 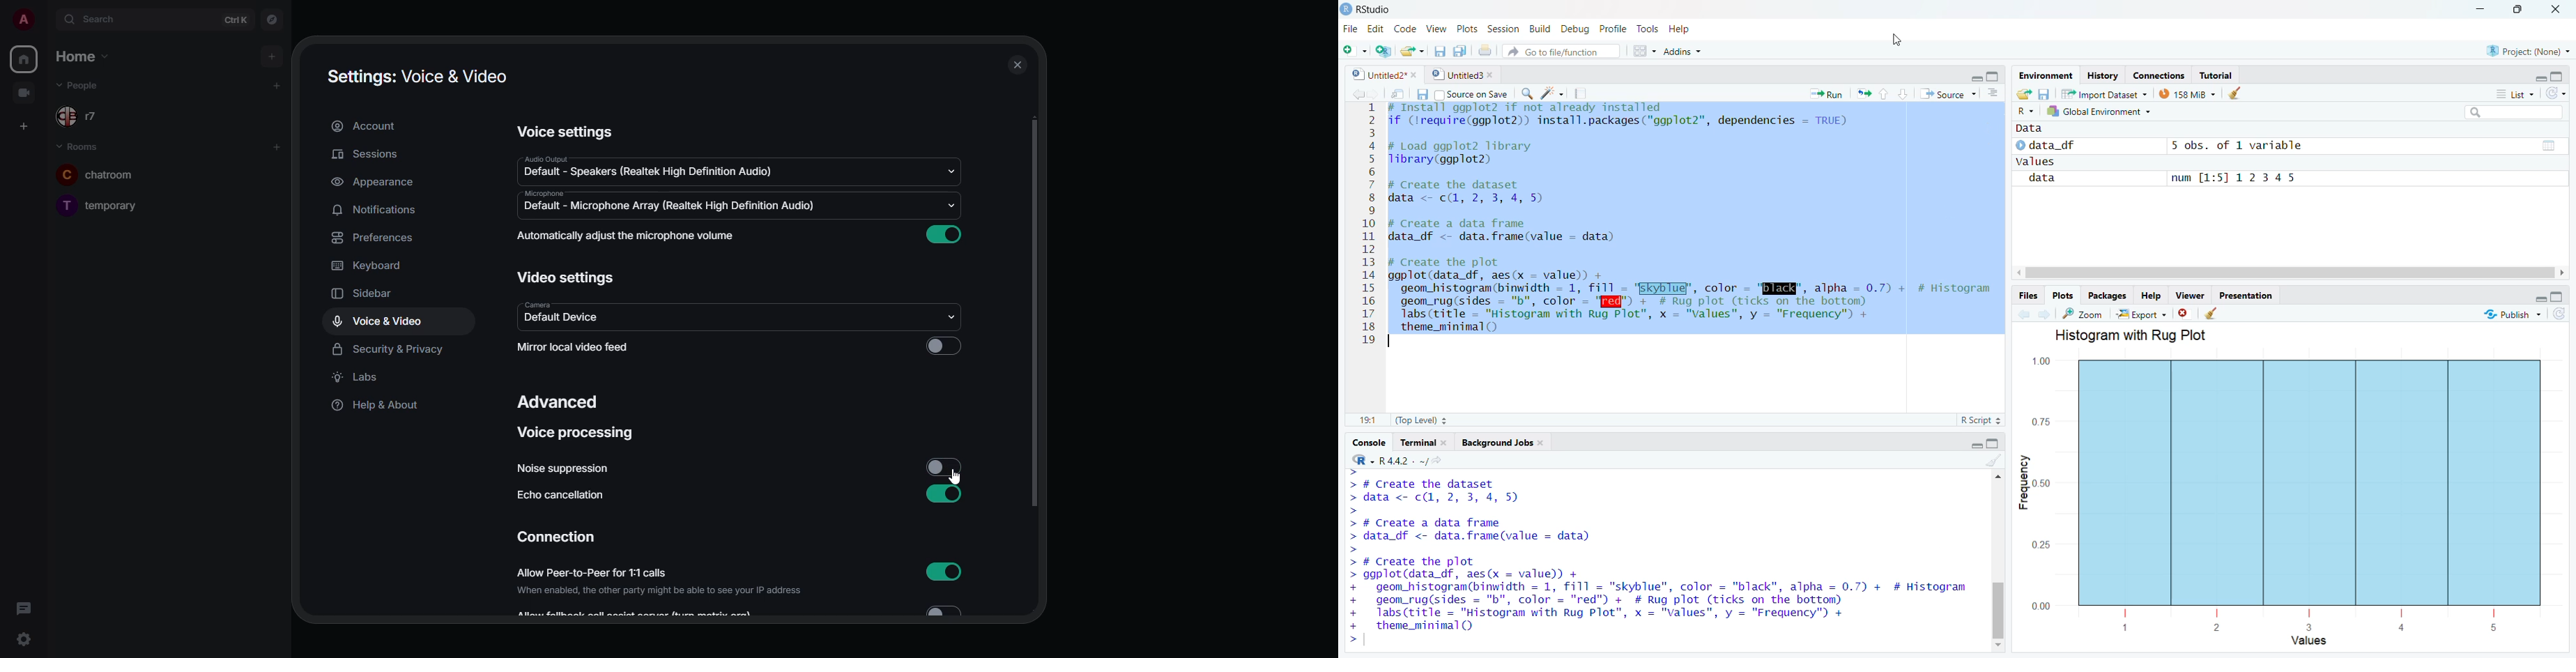 What do you see at coordinates (1474, 92) in the screenshot?
I see `Source on Save` at bounding box center [1474, 92].